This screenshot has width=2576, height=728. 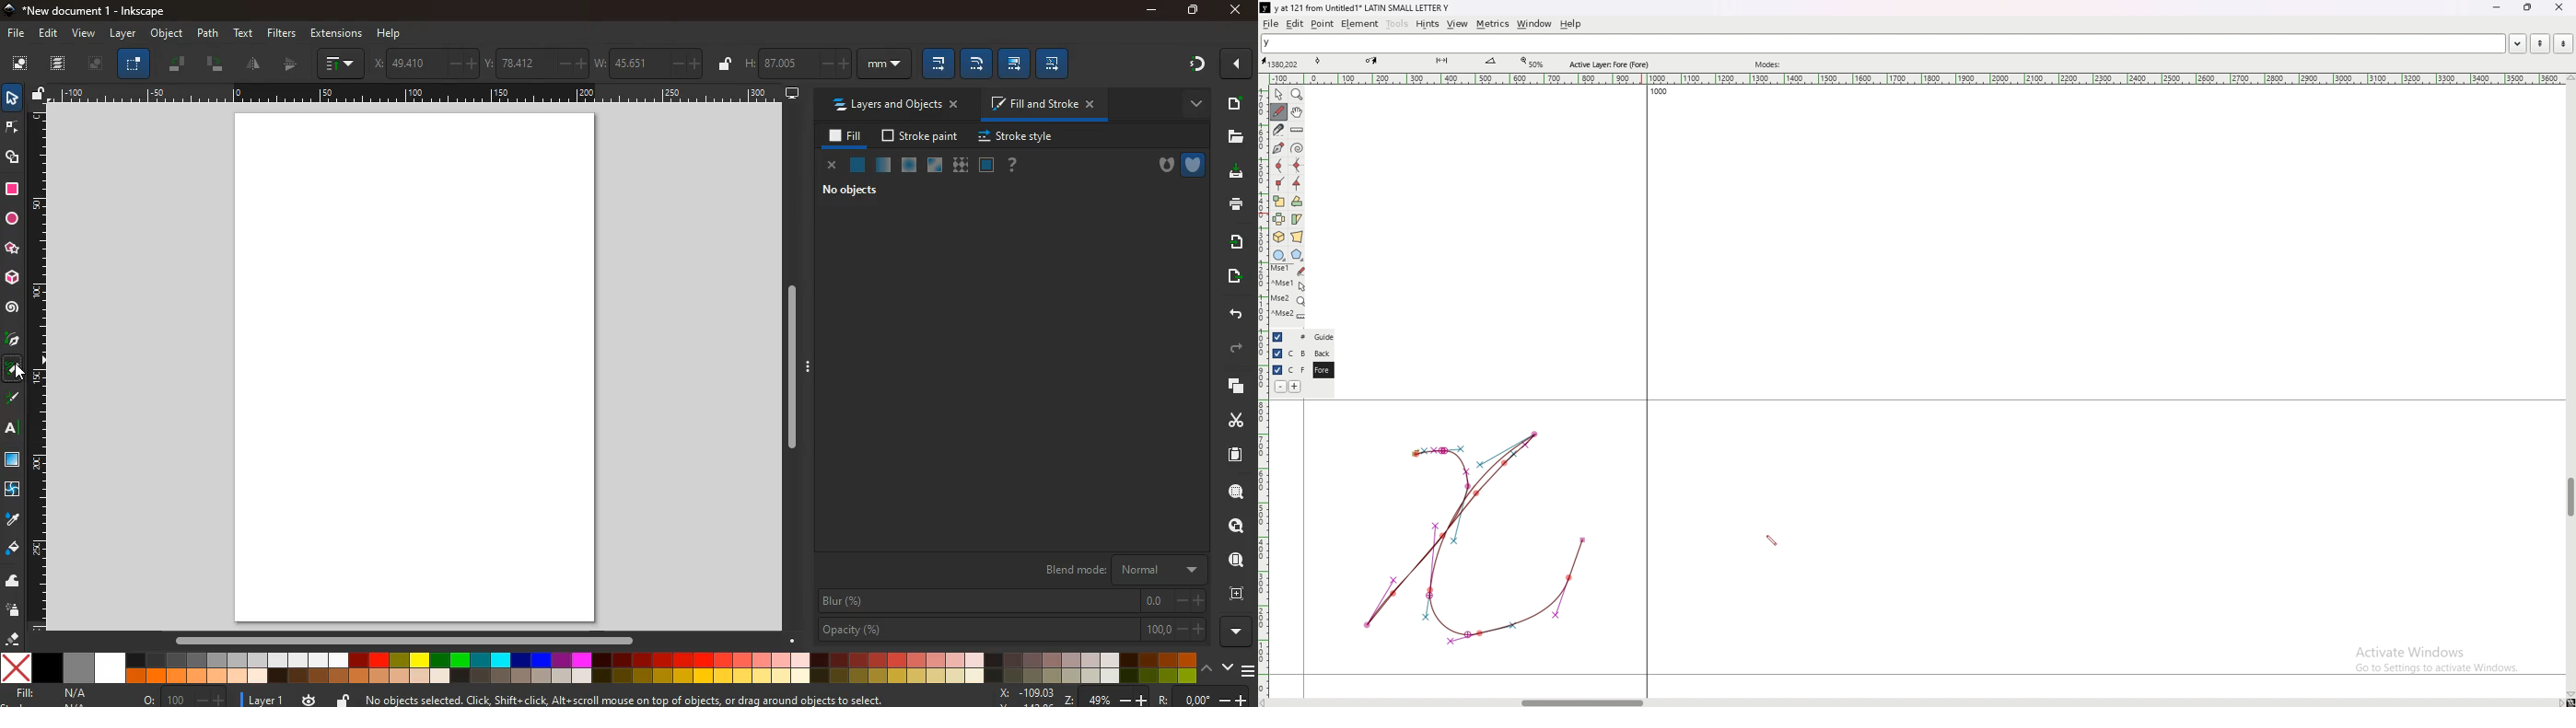 I want to click on square, so click(x=12, y=191).